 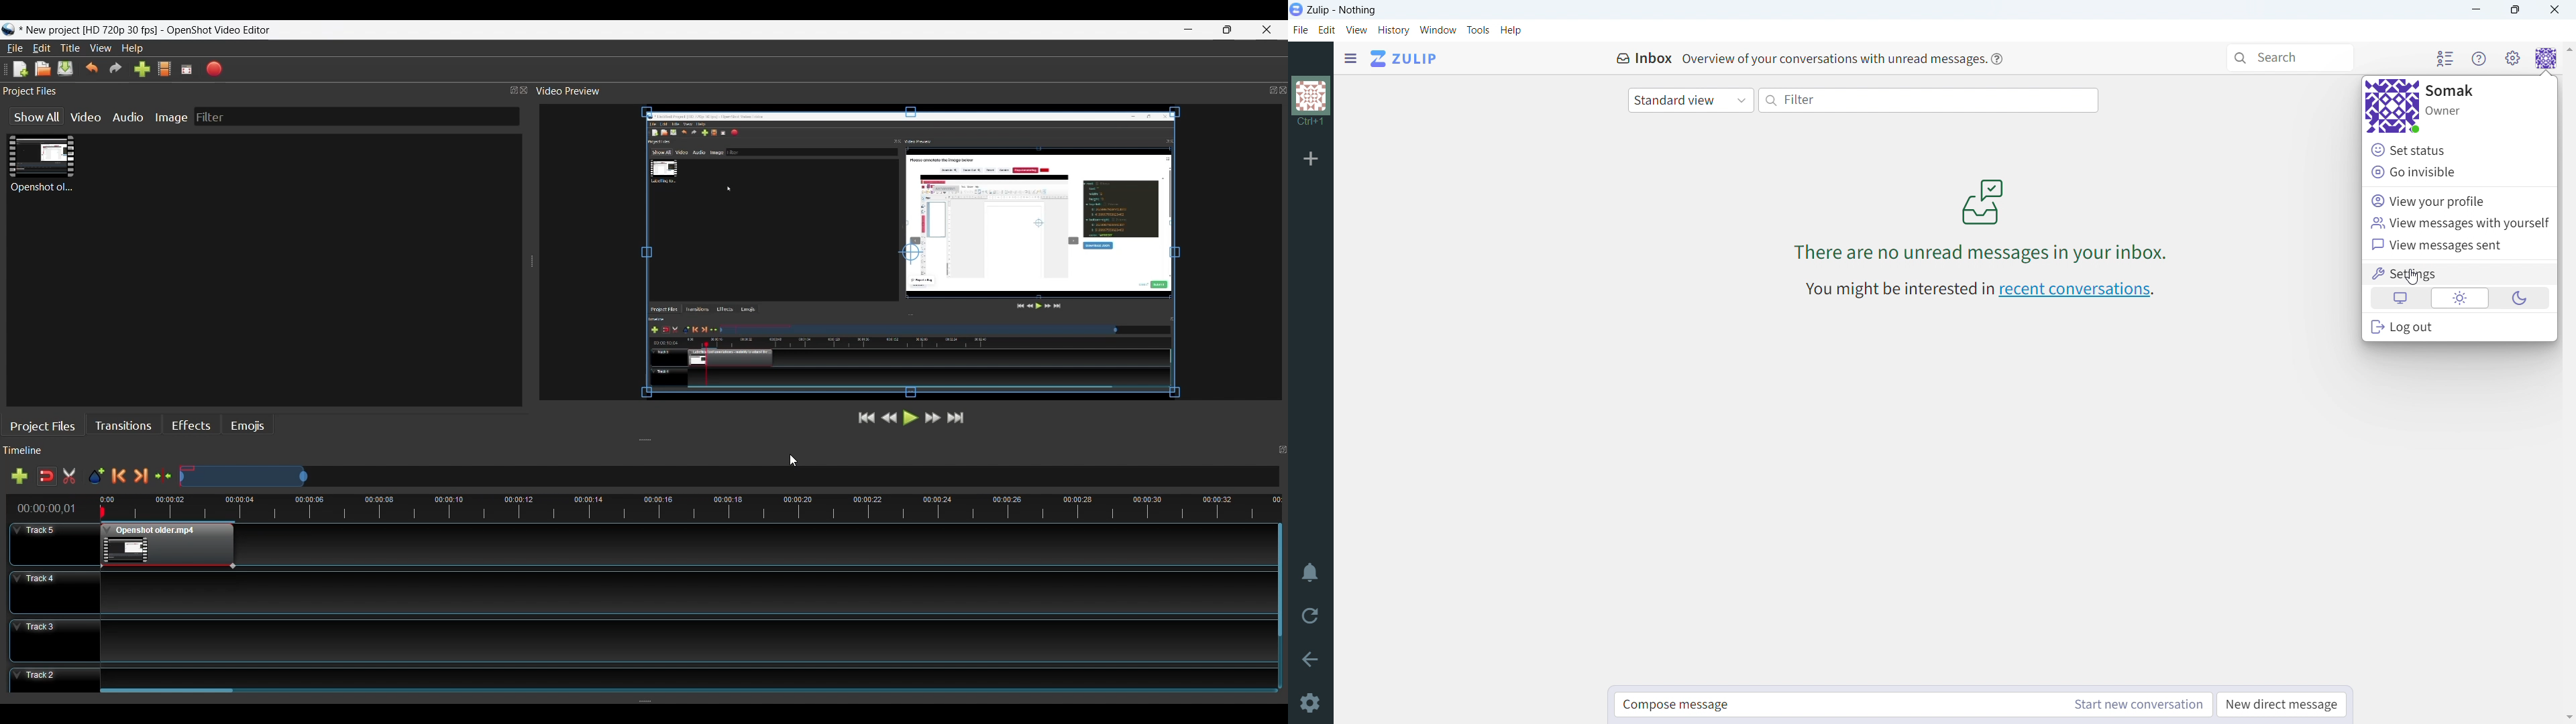 What do you see at coordinates (1479, 29) in the screenshot?
I see `tools` at bounding box center [1479, 29].